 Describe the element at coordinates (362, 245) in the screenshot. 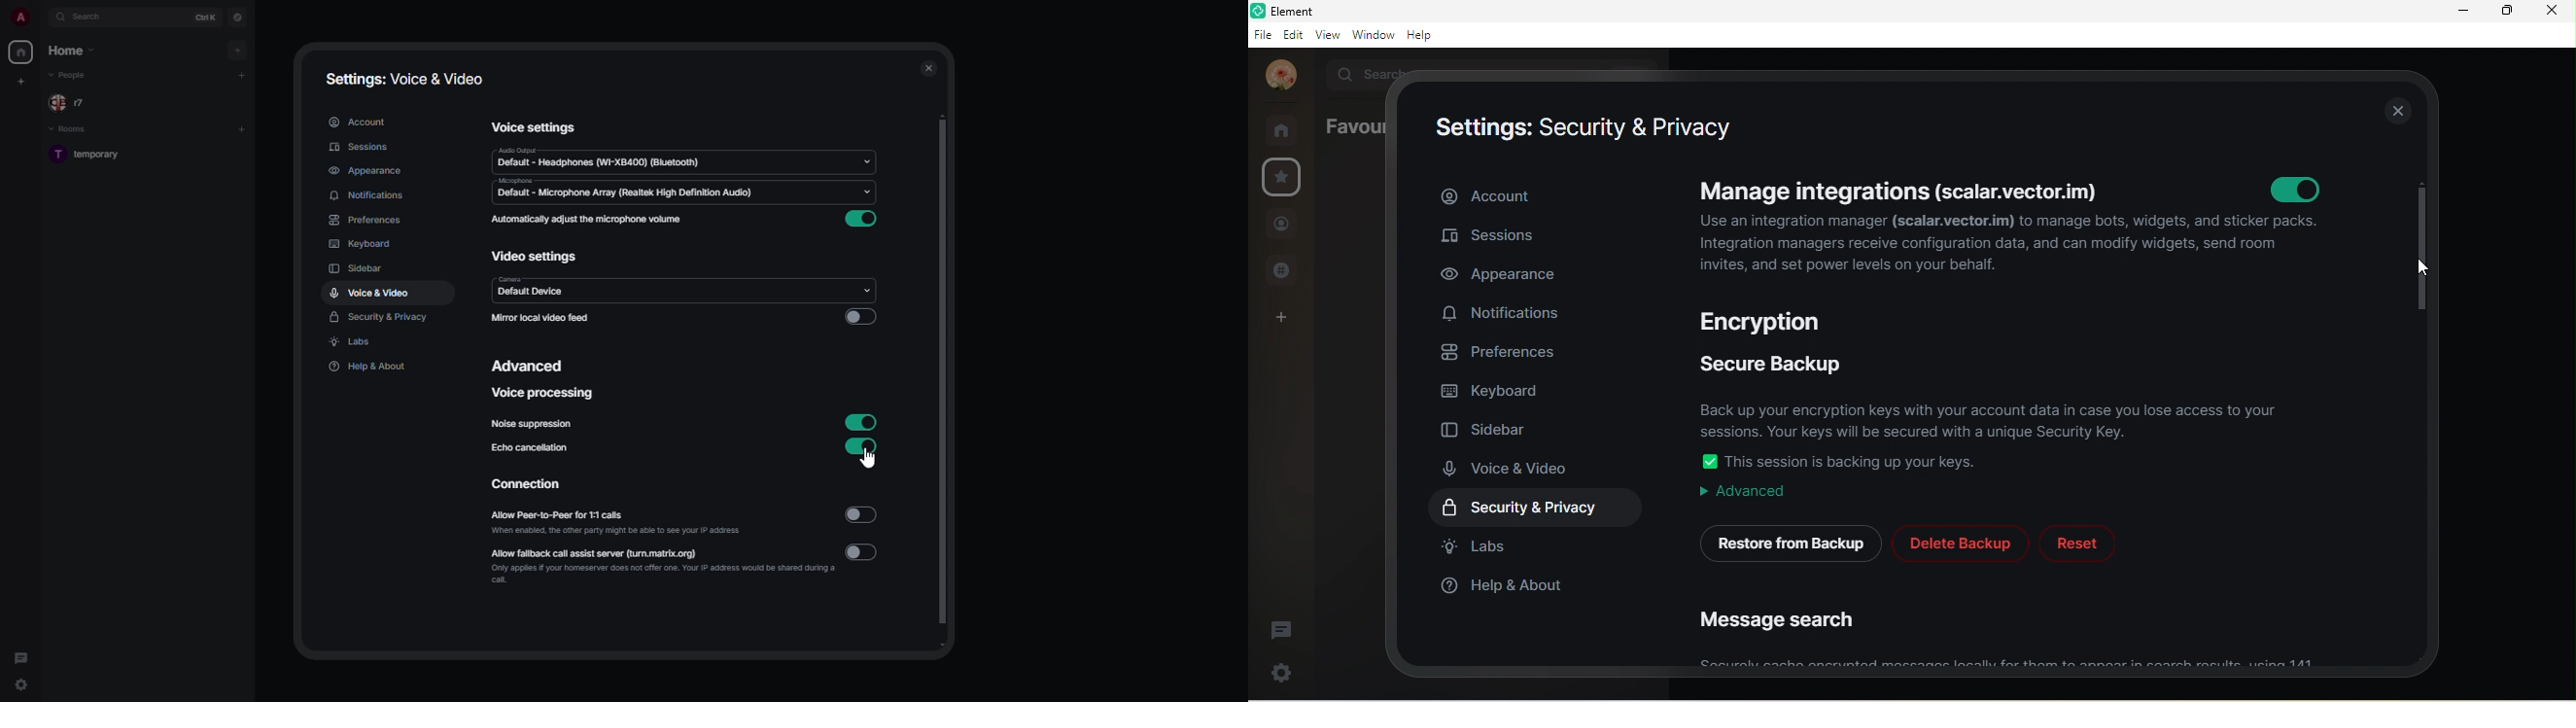

I see `keyboard` at that location.